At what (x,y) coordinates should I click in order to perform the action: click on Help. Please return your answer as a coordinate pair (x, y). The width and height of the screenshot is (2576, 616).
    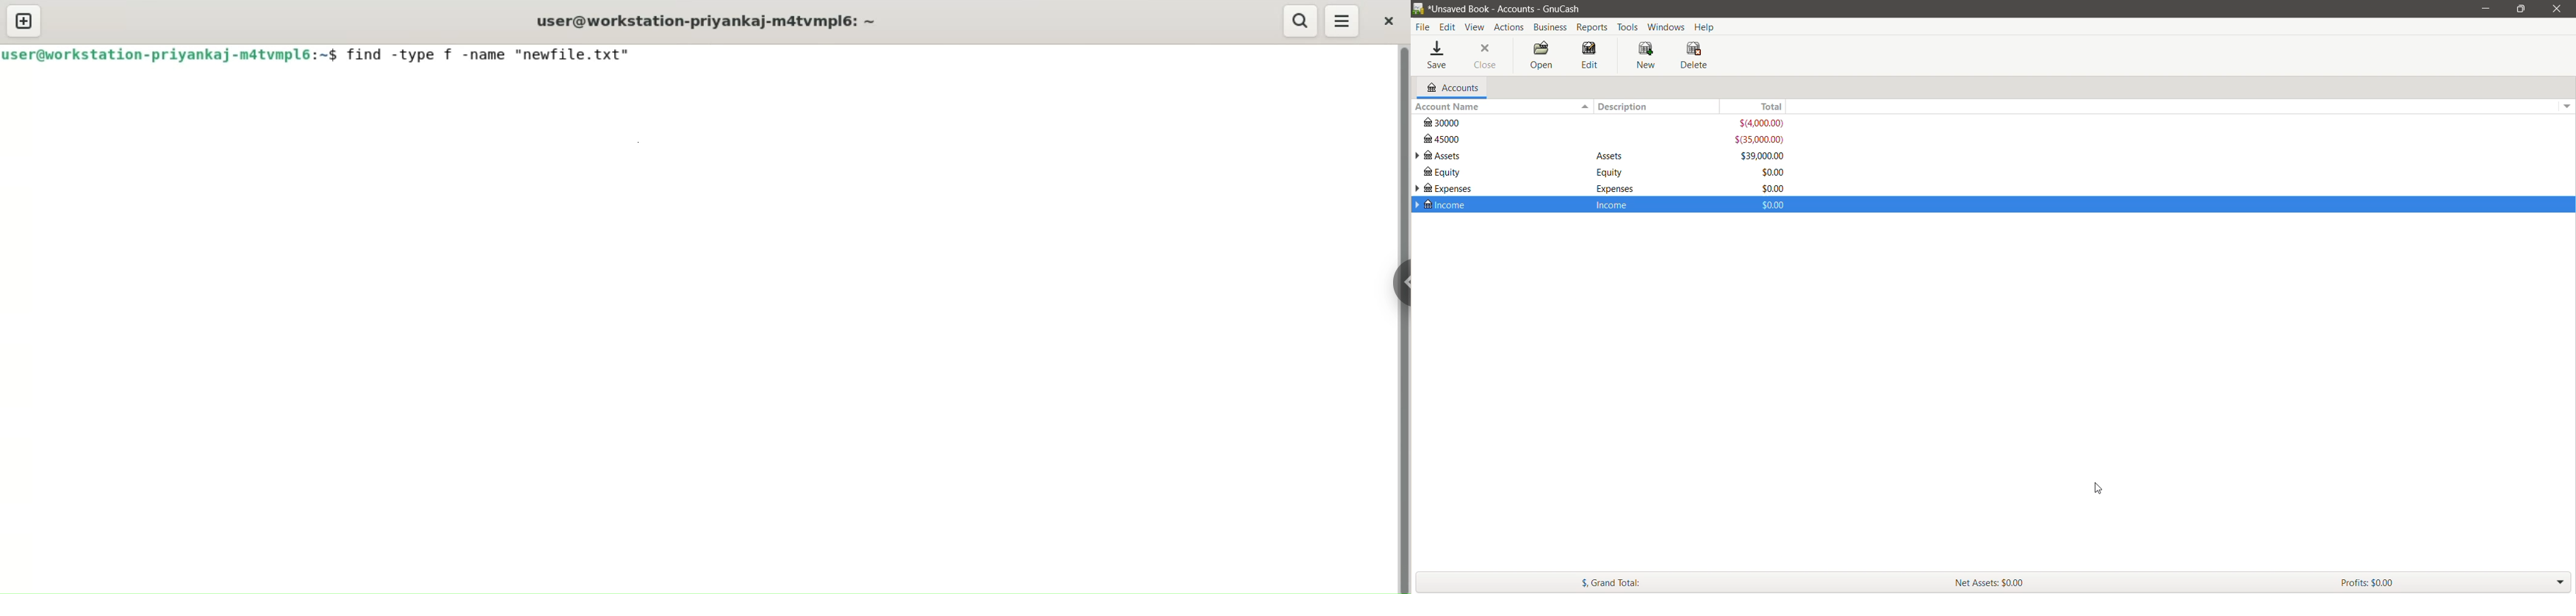
    Looking at the image, I should click on (1706, 26).